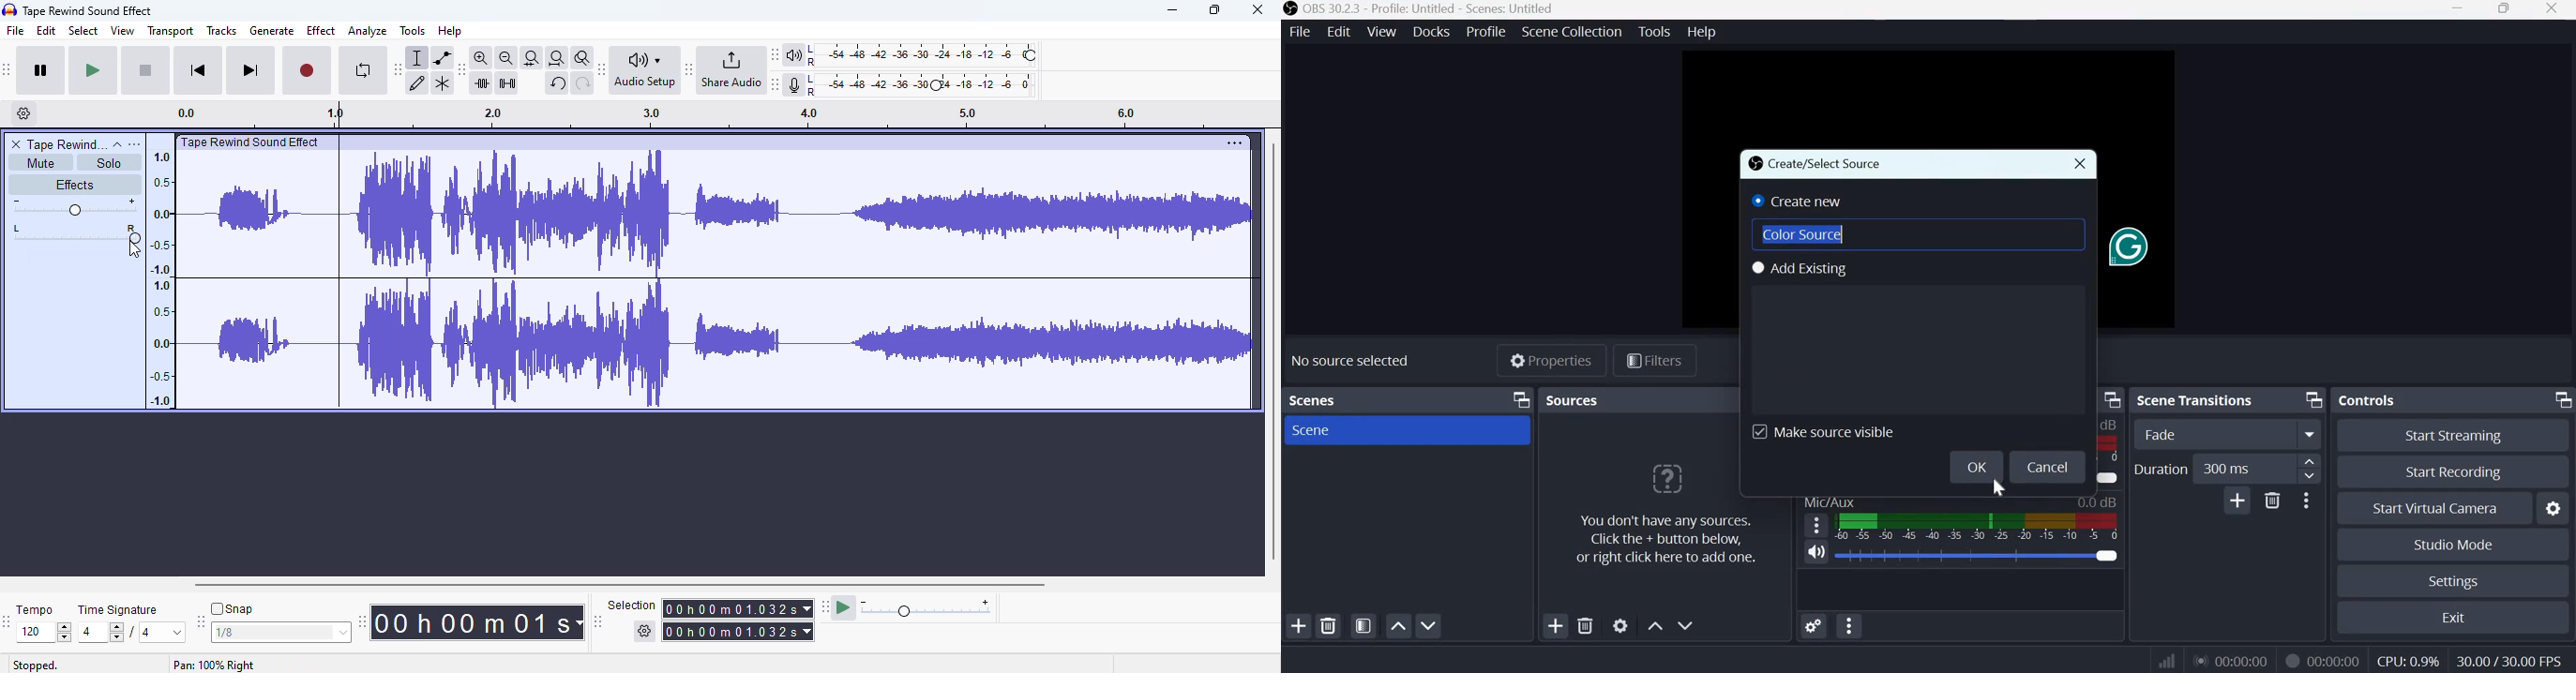  I want to click on solo, so click(108, 163).